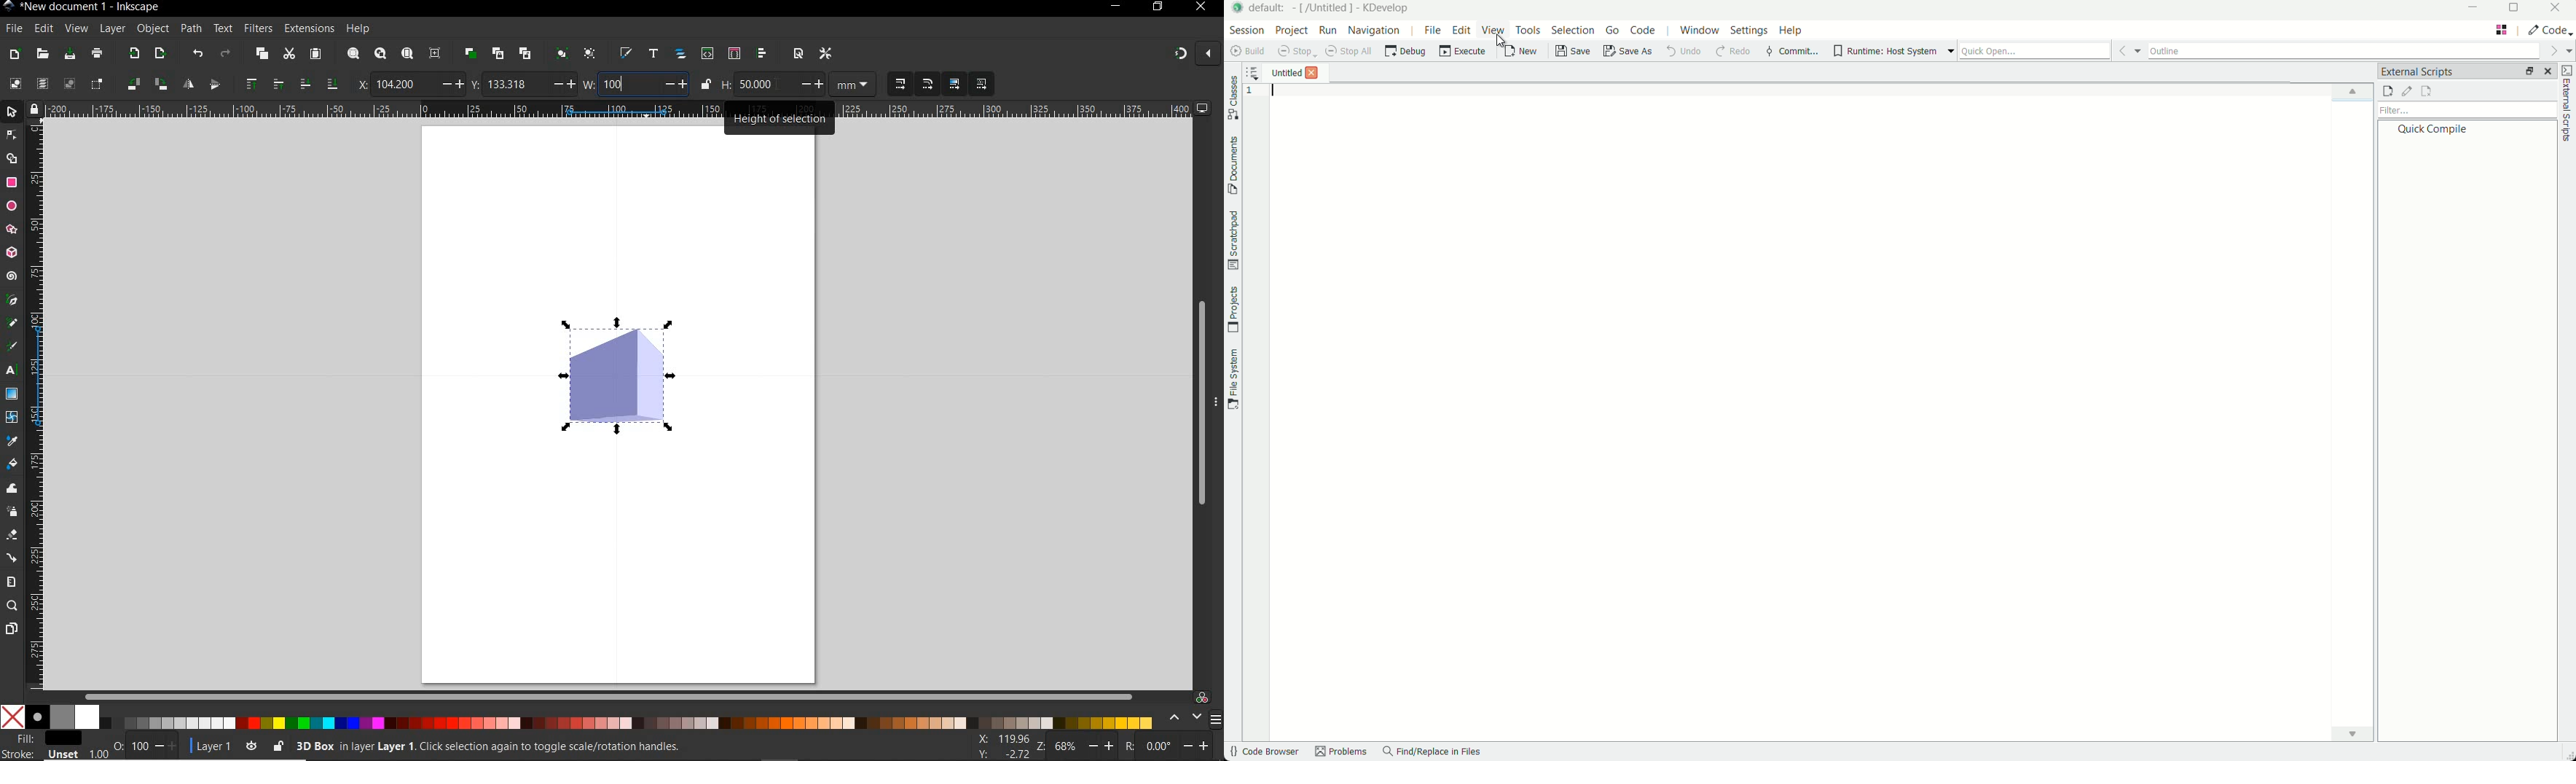  I want to click on y, so click(476, 85).